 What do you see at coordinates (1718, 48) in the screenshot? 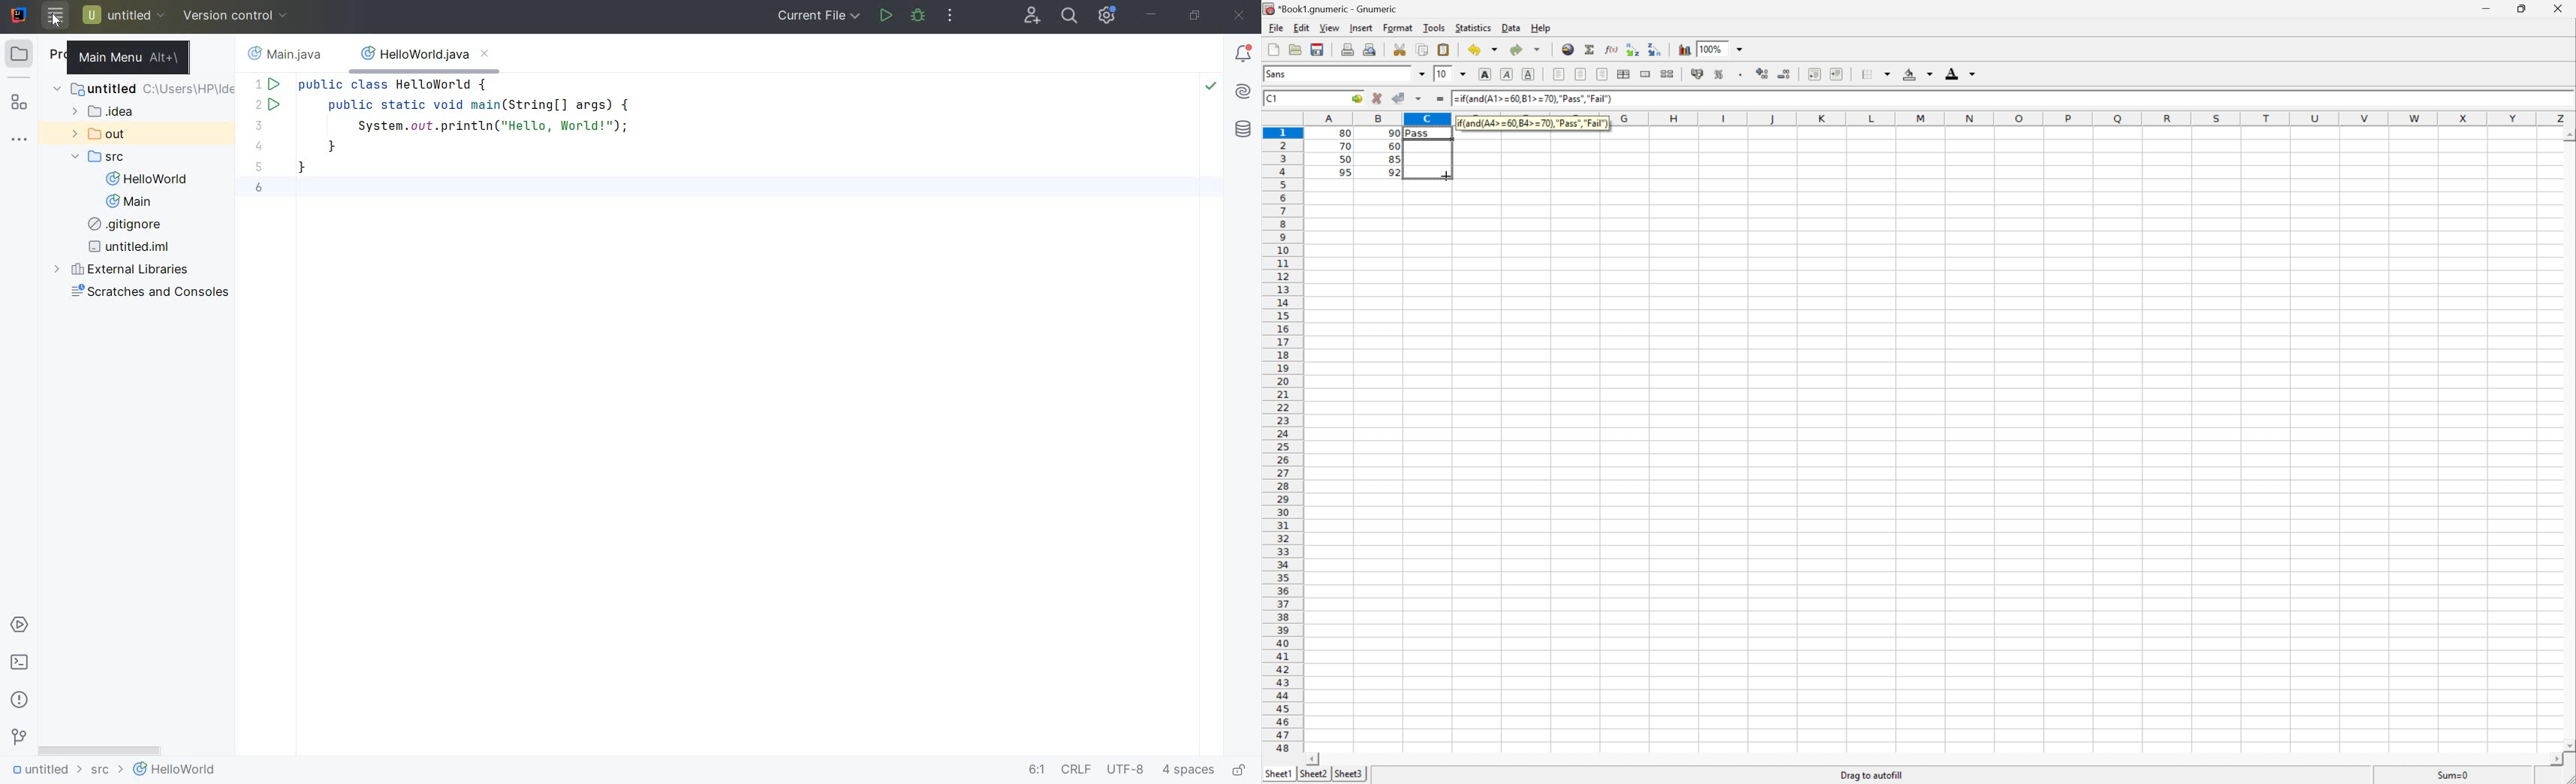
I see `100%` at bounding box center [1718, 48].